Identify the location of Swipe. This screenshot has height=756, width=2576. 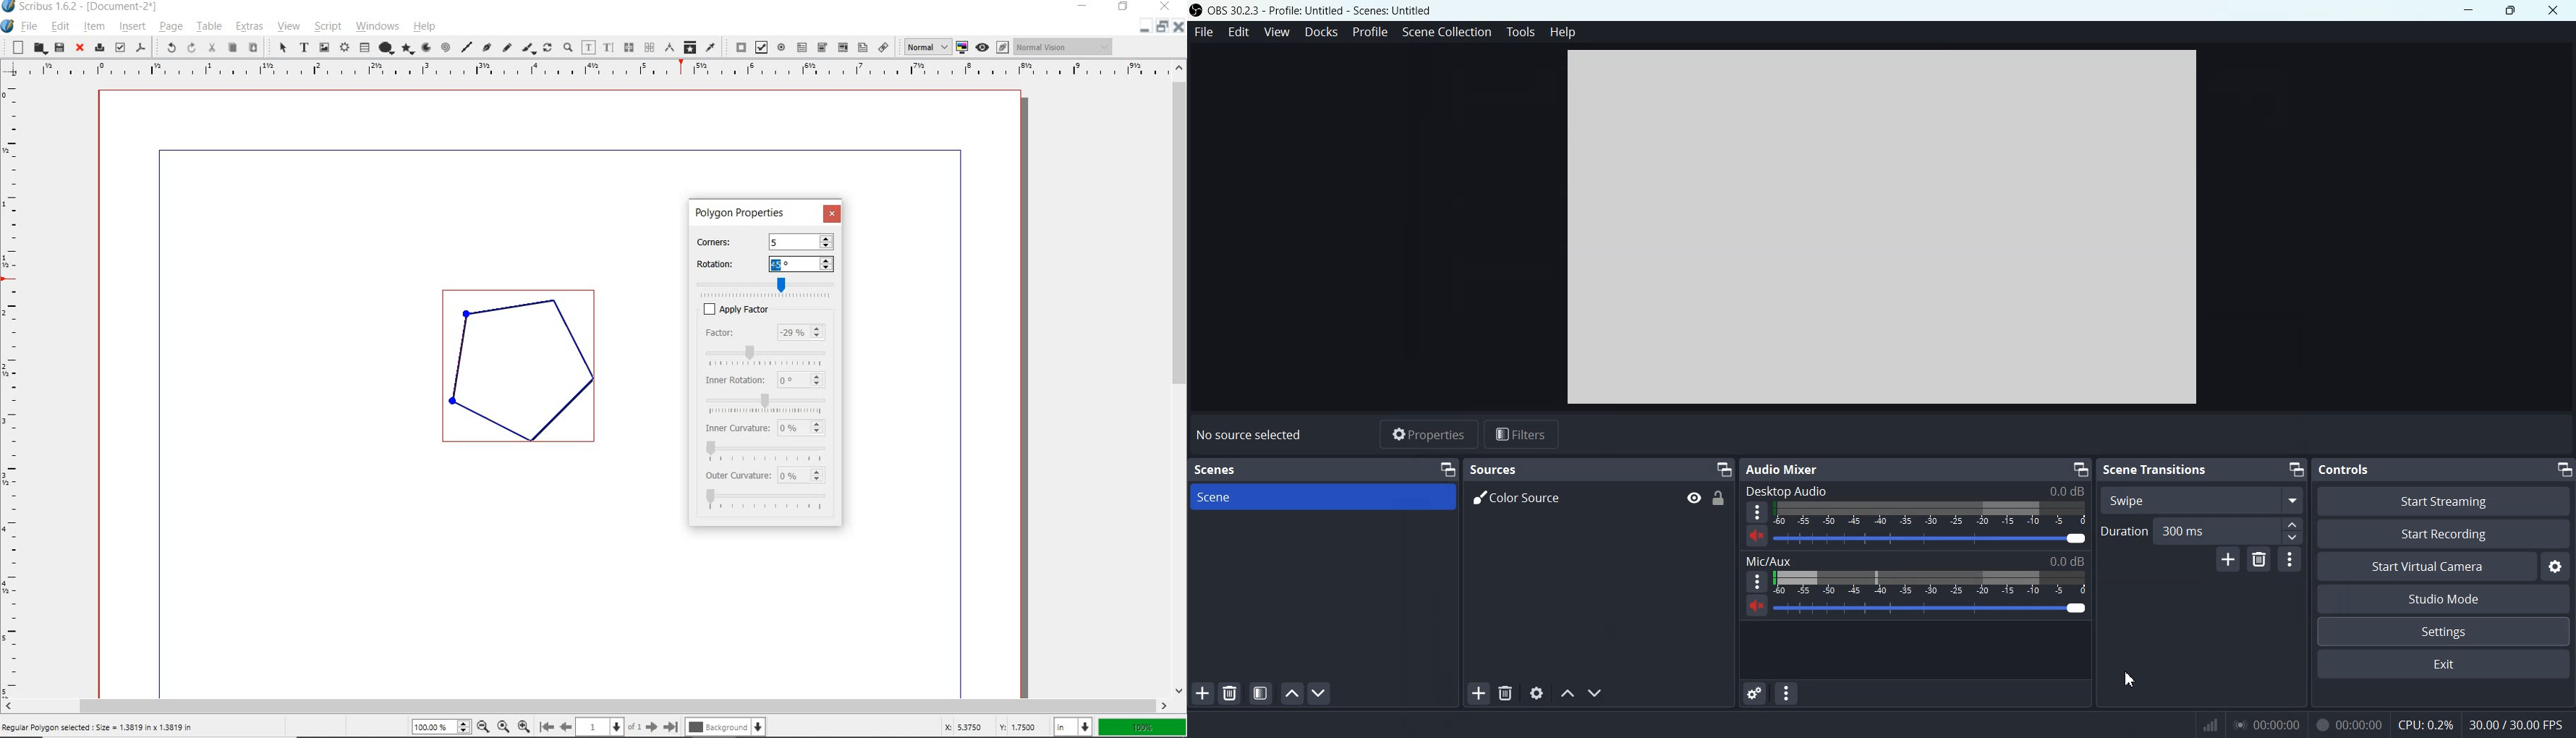
(2201, 499).